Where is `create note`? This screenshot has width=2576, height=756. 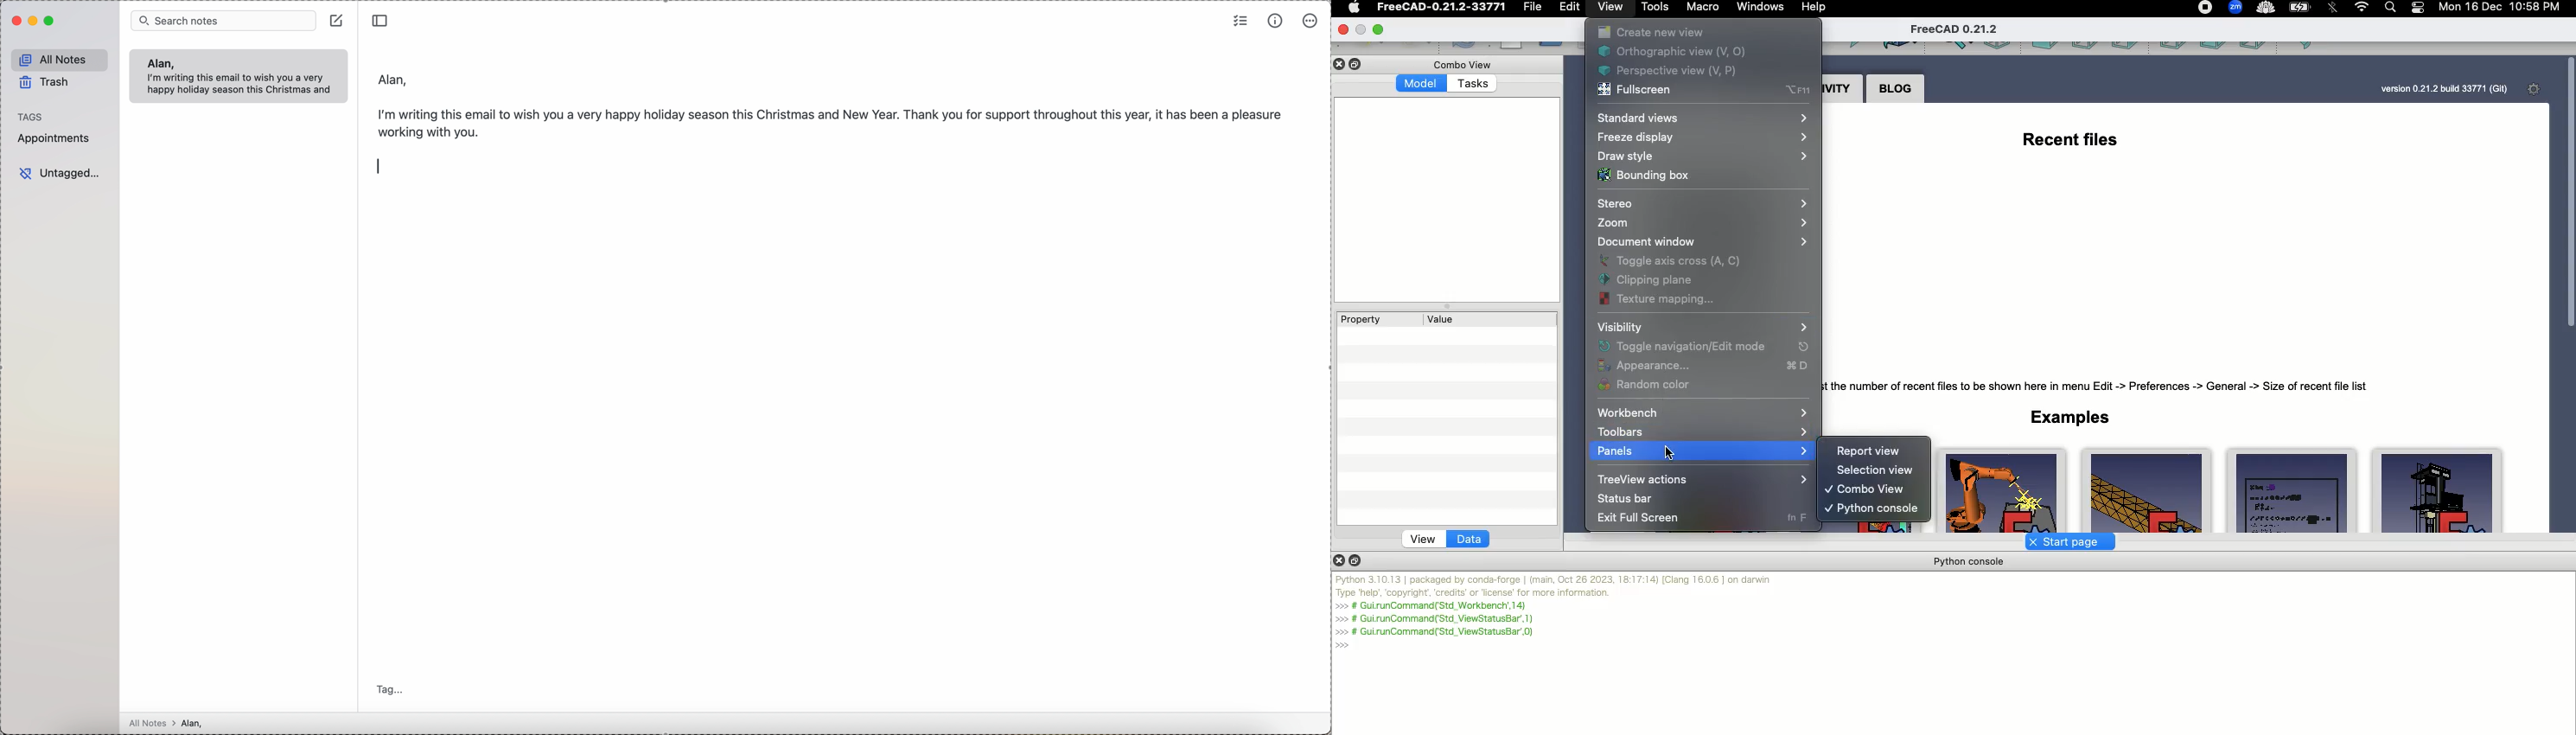
create note is located at coordinates (338, 20).